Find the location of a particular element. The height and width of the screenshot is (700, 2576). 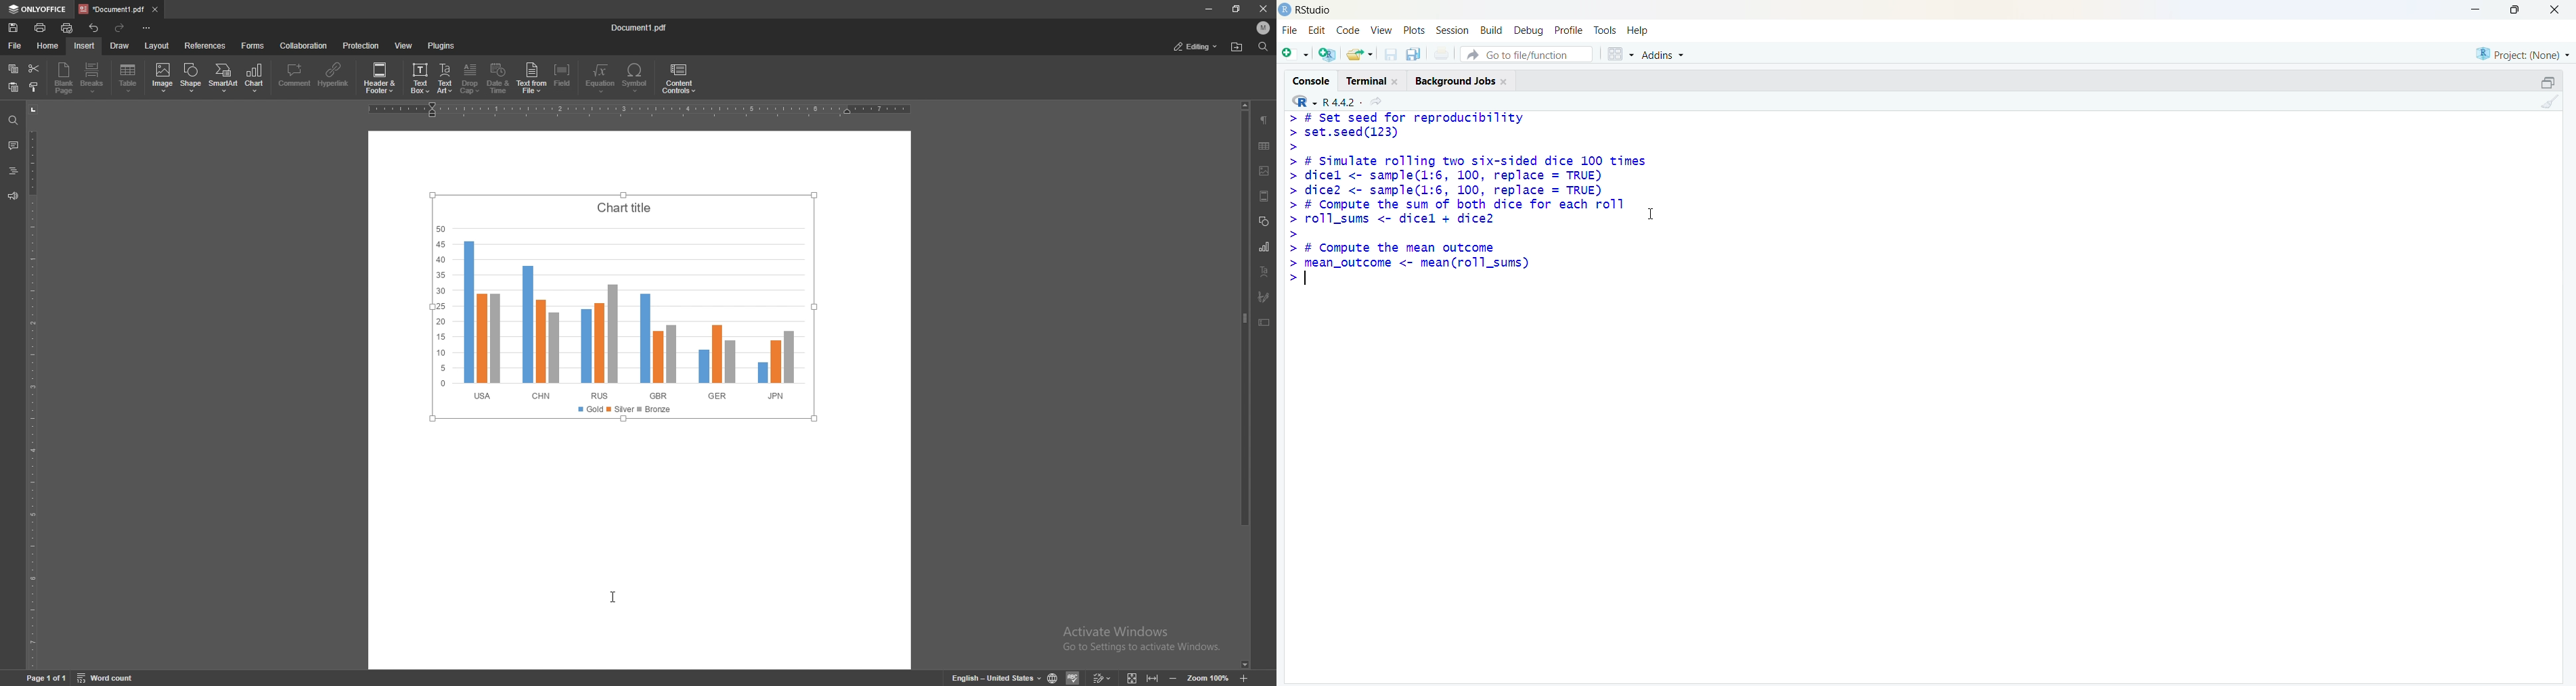

session is located at coordinates (1452, 30).